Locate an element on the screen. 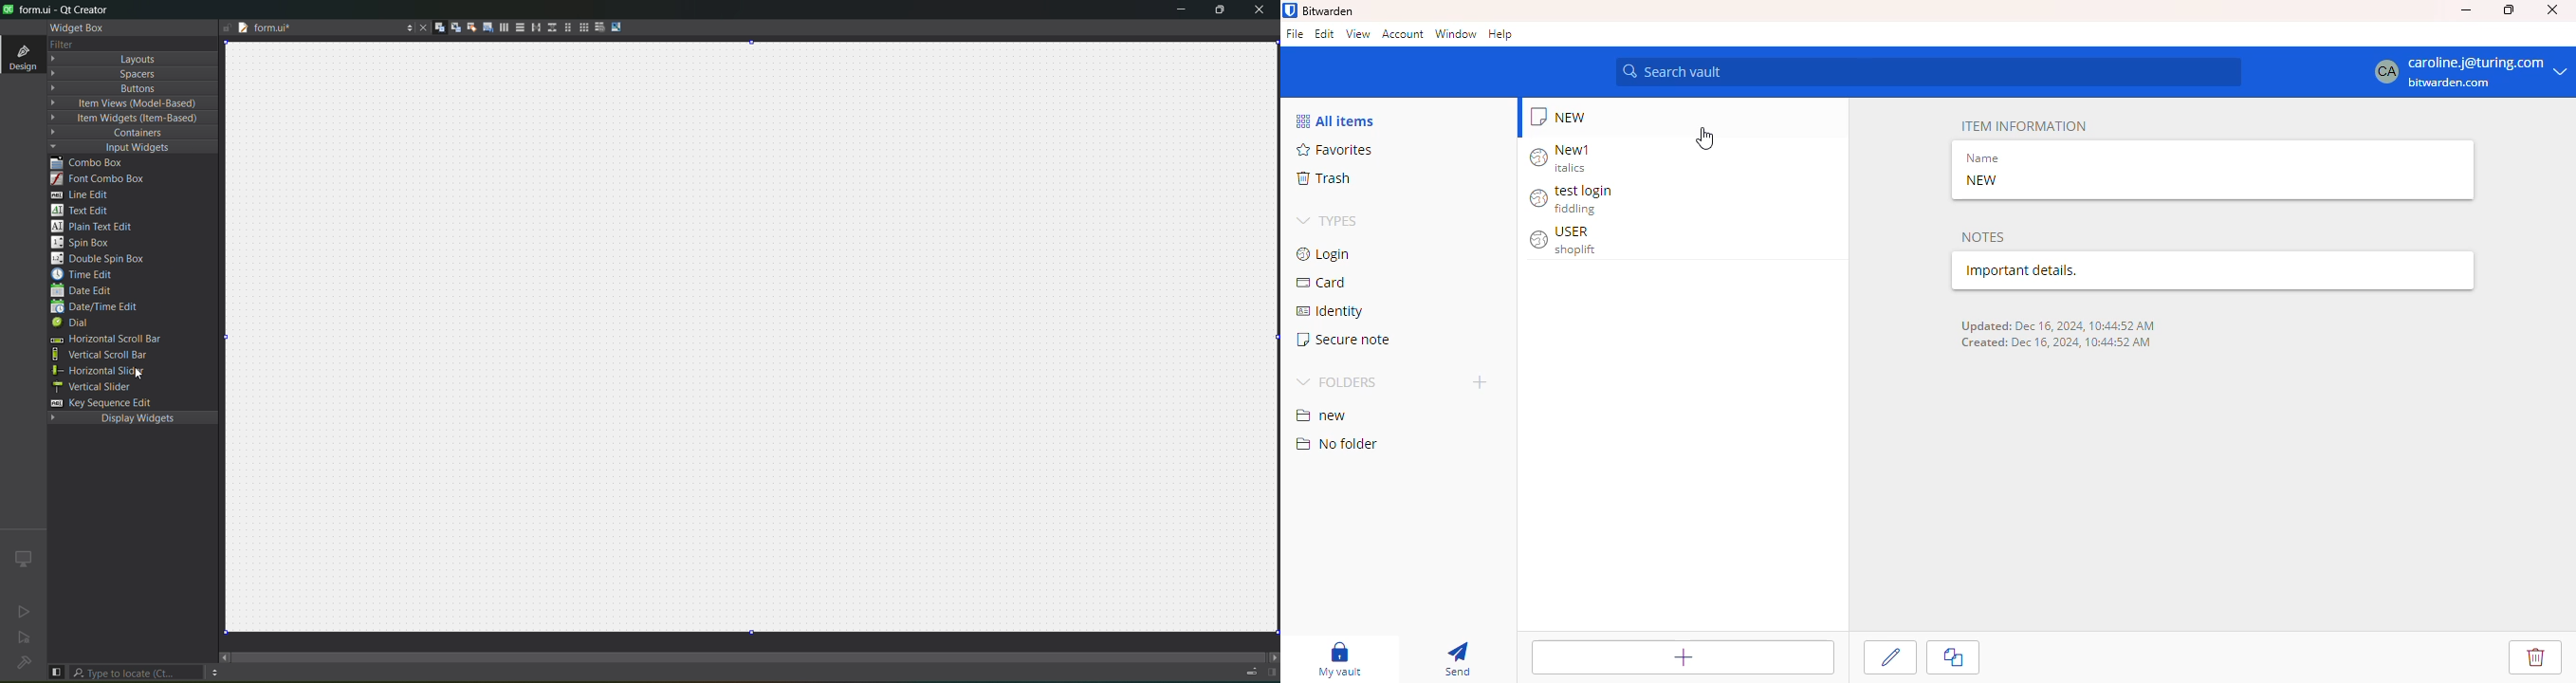 This screenshot has width=2576, height=700. no folder is located at coordinates (1335, 444).